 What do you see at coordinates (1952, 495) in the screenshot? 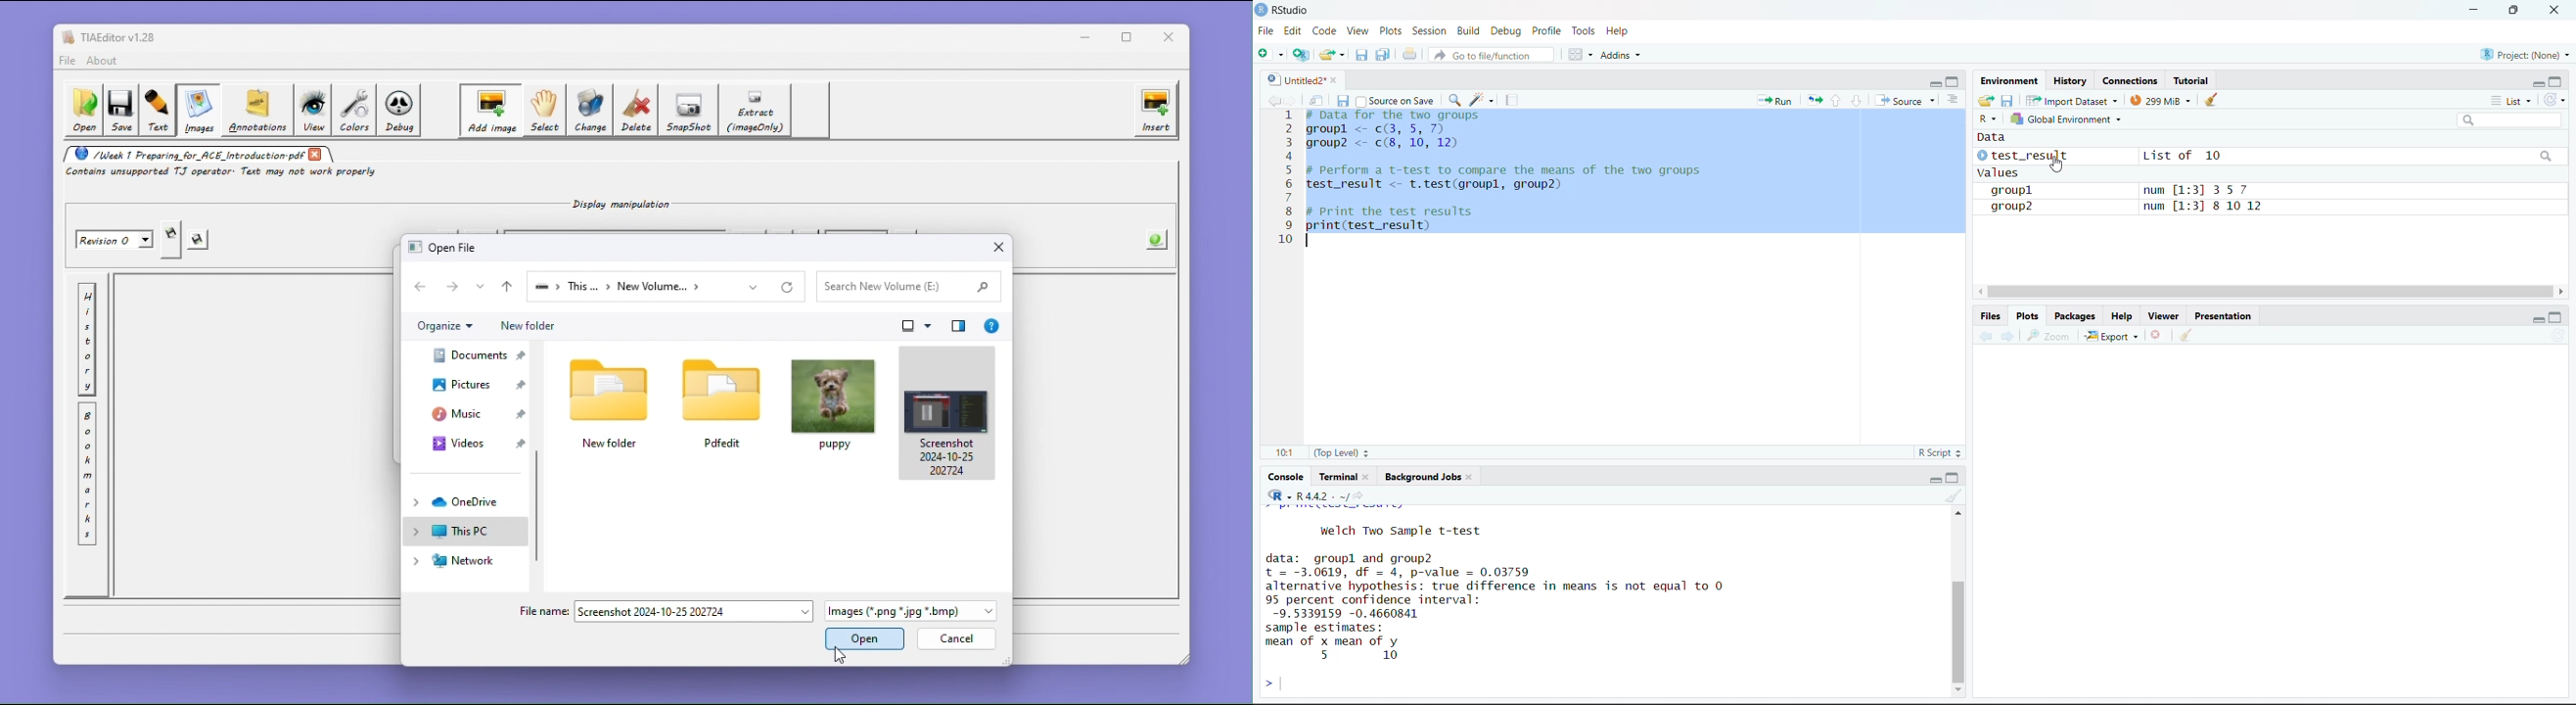
I see `clear console` at bounding box center [1952, 495].